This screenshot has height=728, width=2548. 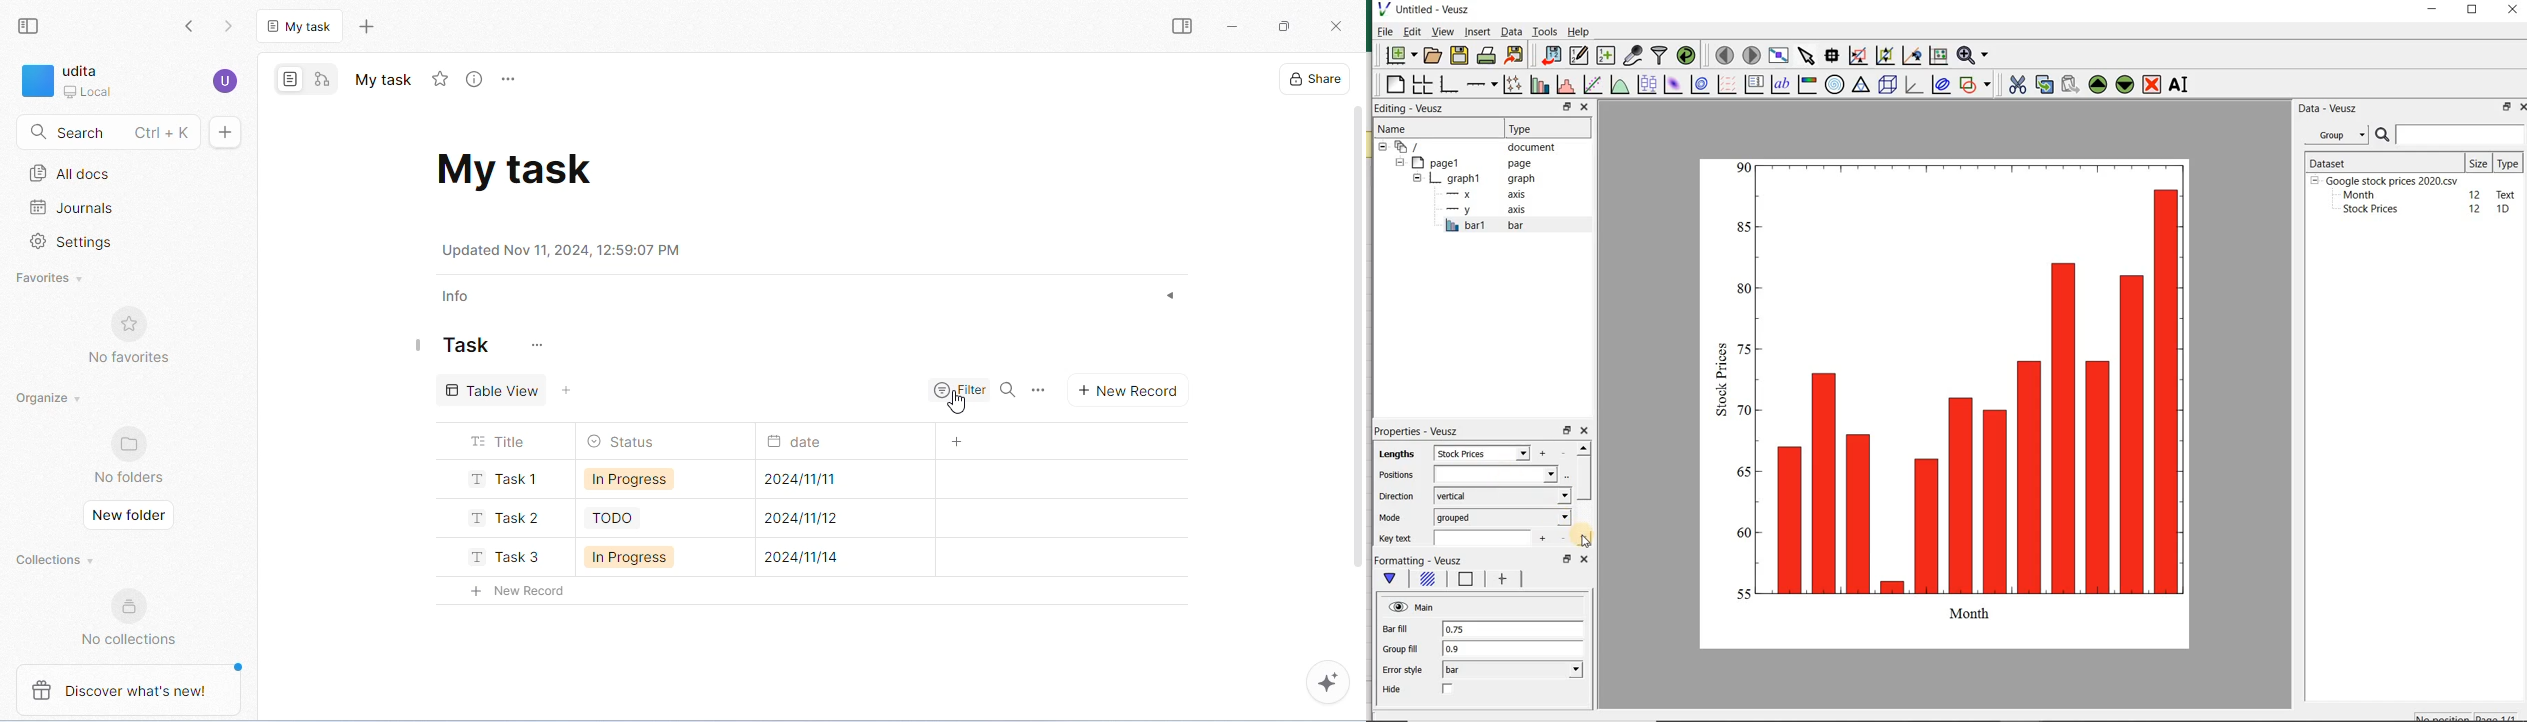 What do you see at coordinates (1482, 539) in the screenshot?
I see `input field` at bounding box center [1482, 539].